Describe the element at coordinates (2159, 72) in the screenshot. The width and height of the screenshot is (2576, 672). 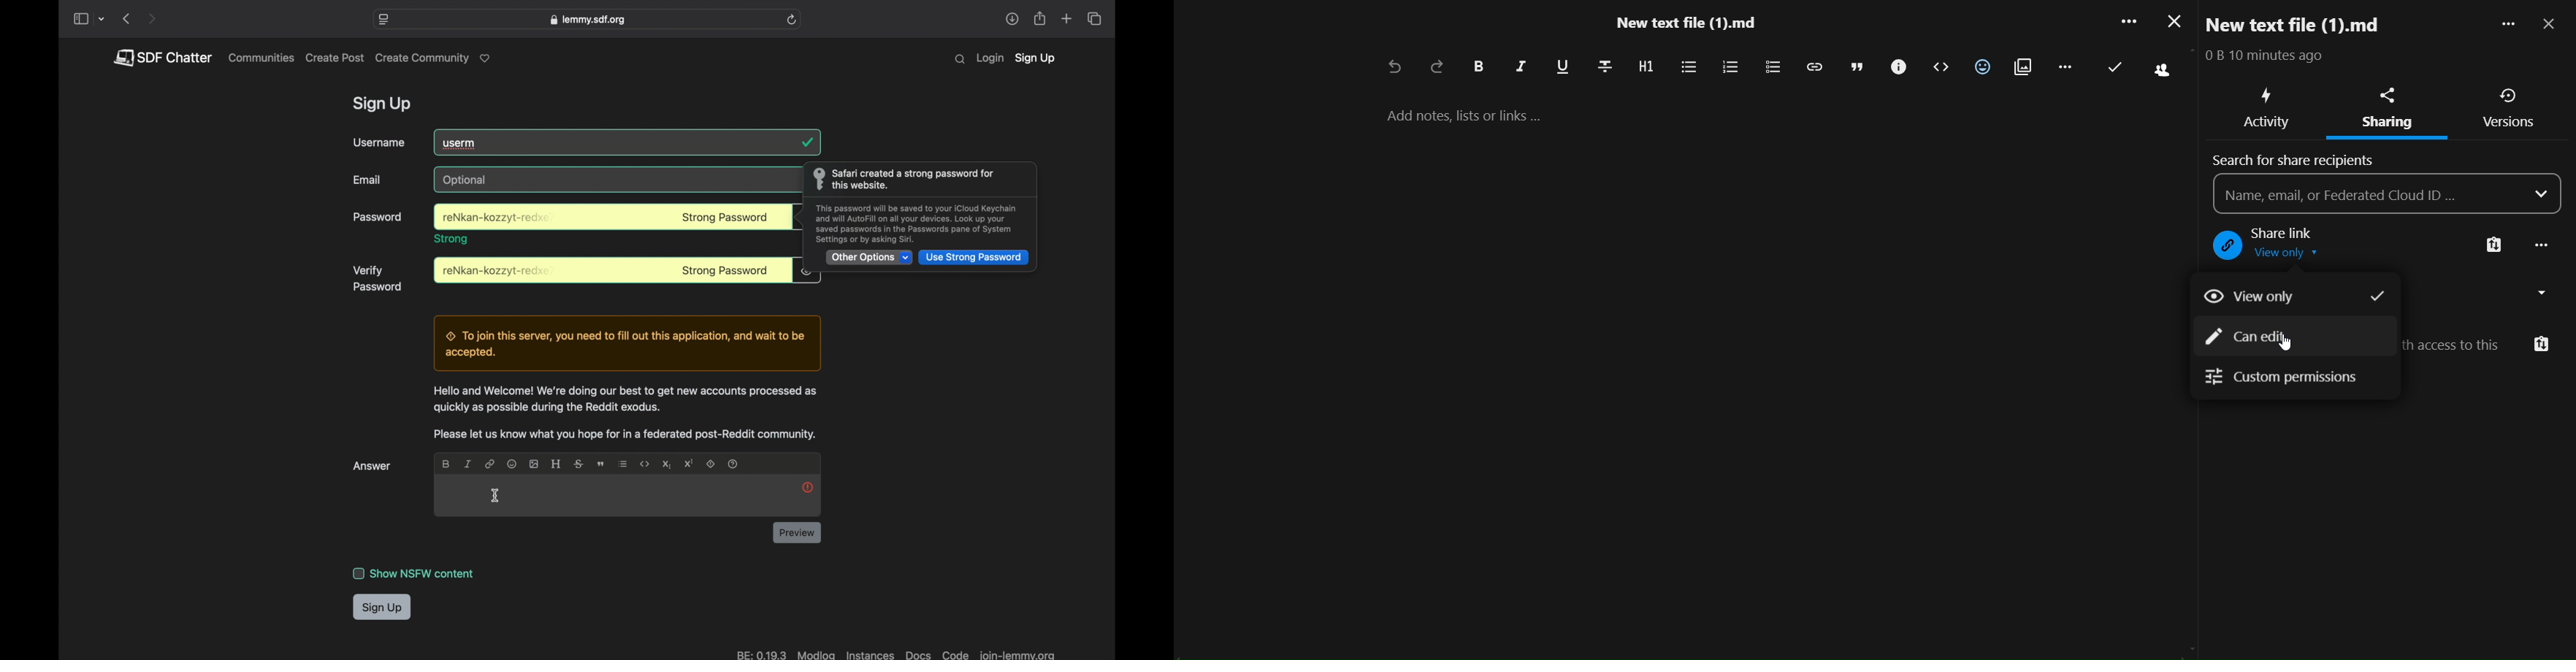
I see `active people` at that location.